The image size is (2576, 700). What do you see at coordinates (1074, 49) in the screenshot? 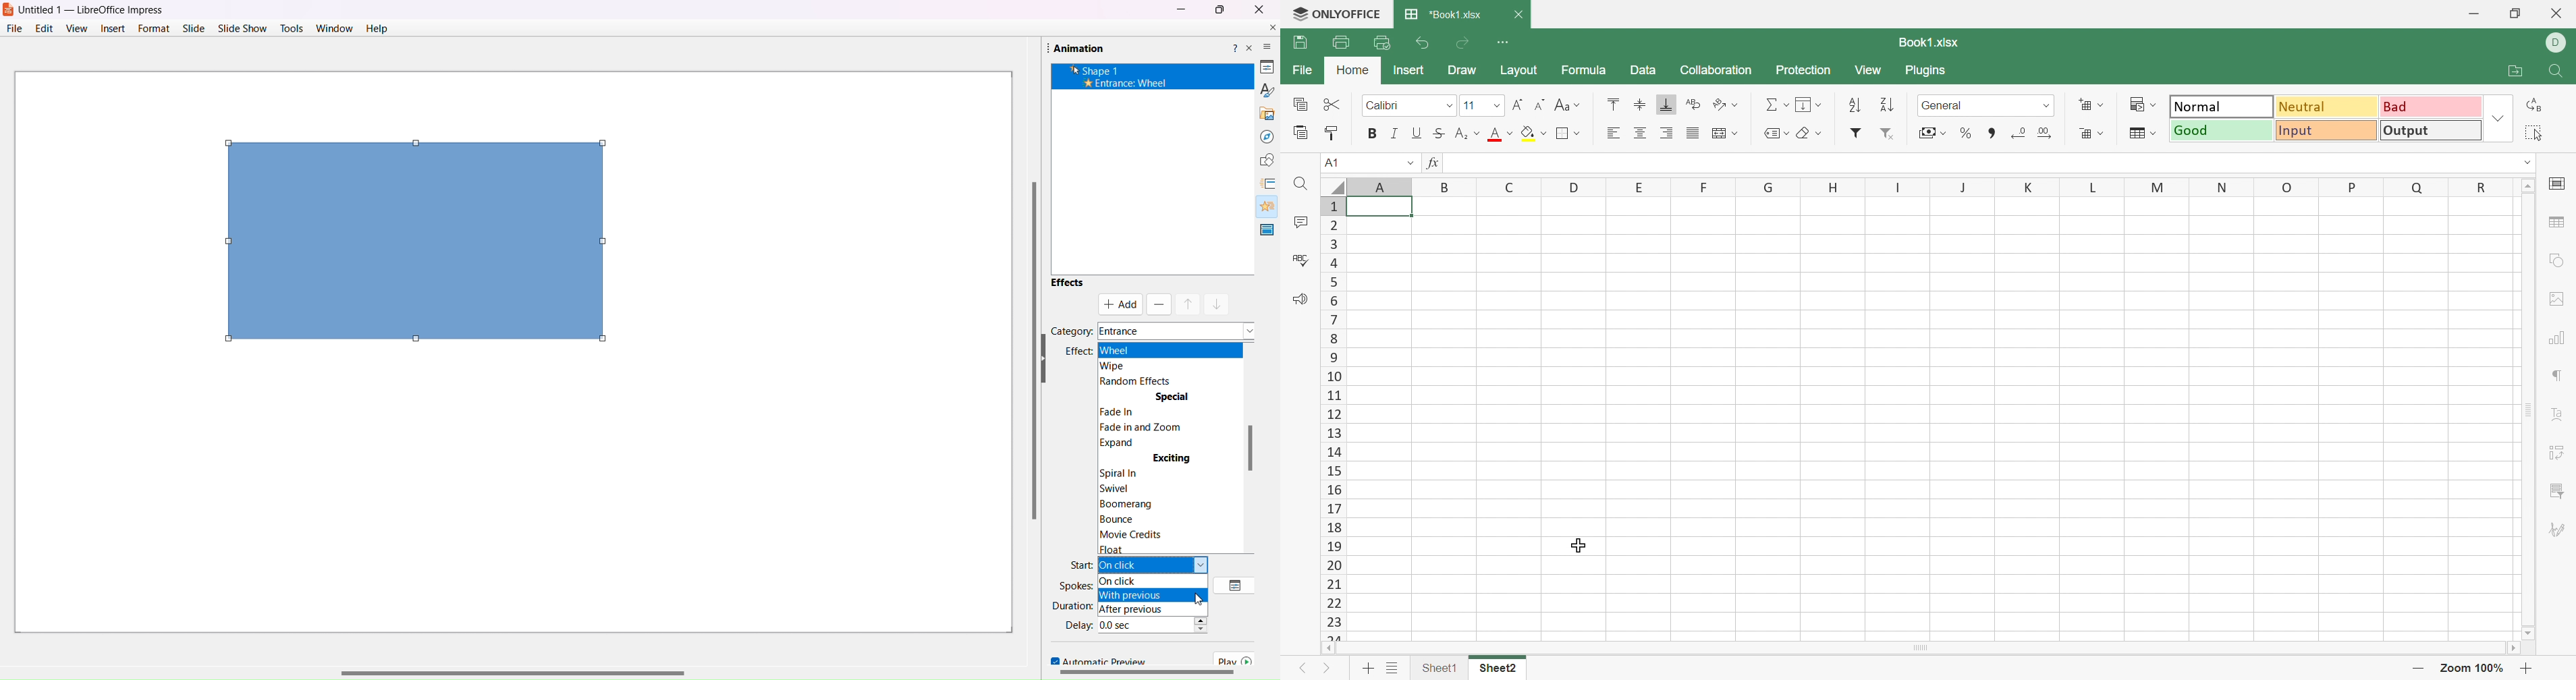
I see `Animation` at bounding box center [1074, 49].